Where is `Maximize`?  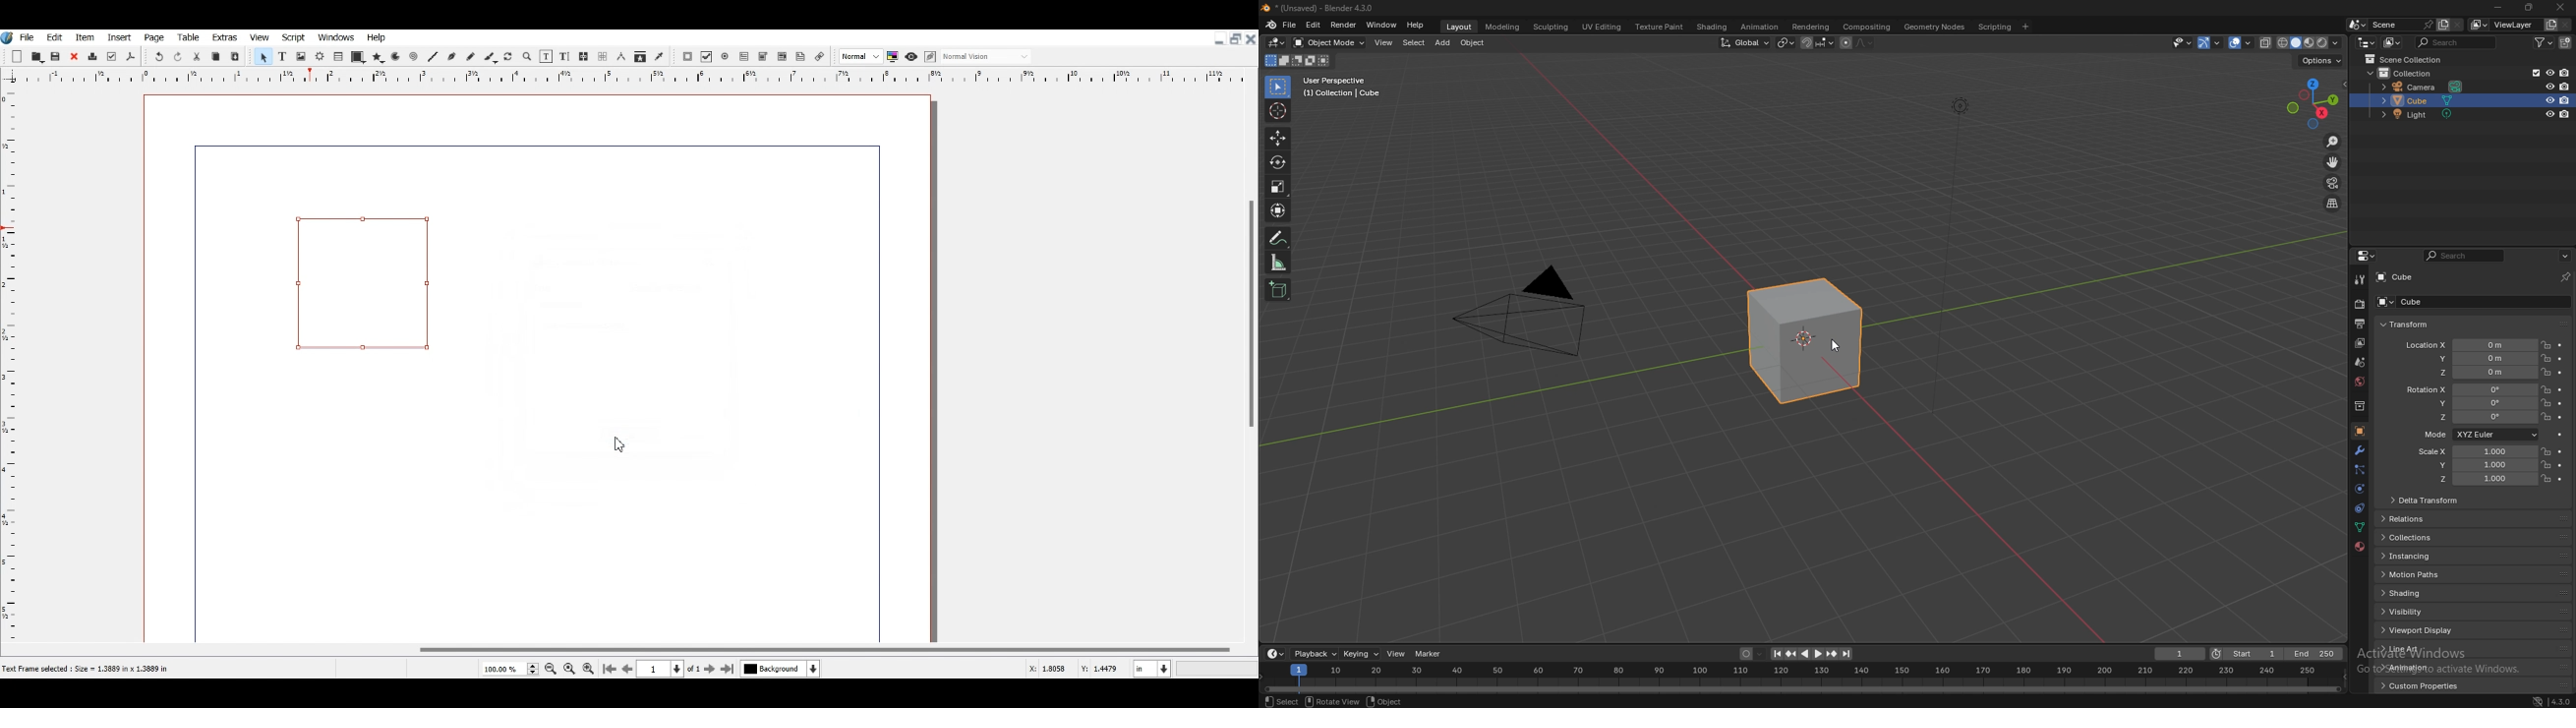
Maximize is located at coordinates (1235, 37).